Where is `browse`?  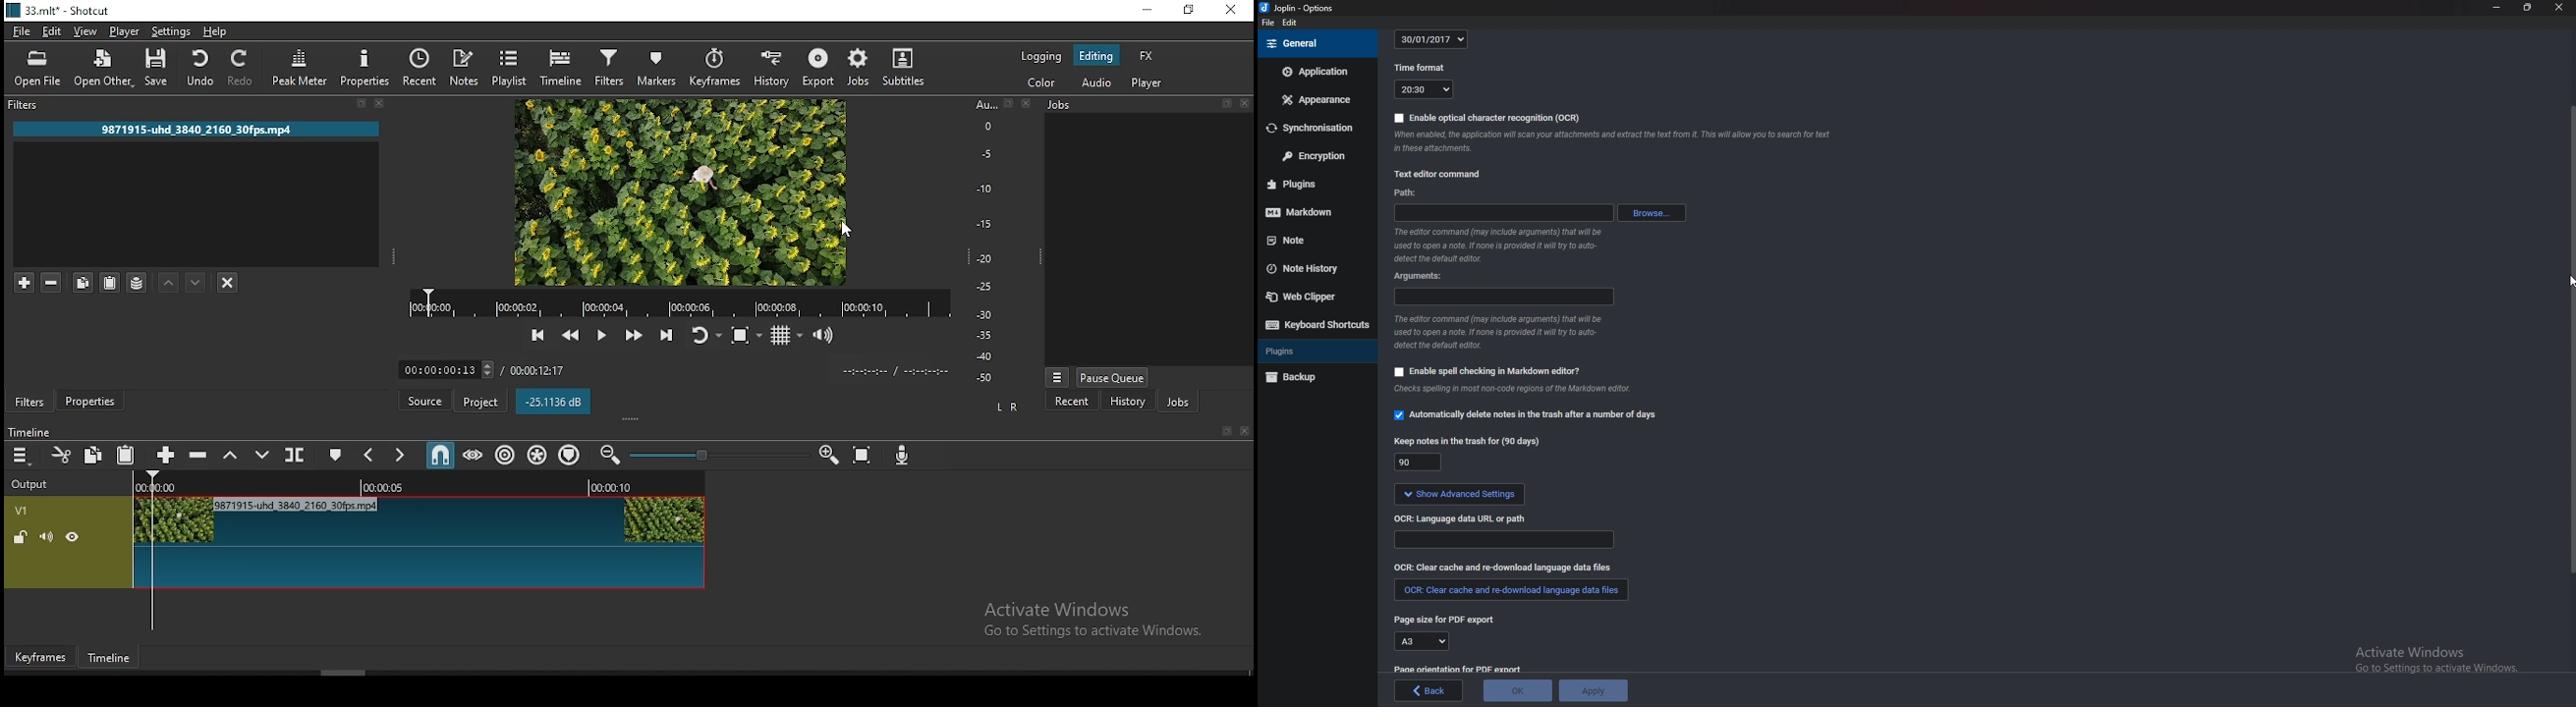 browse is located at coordinates (1652, 212).